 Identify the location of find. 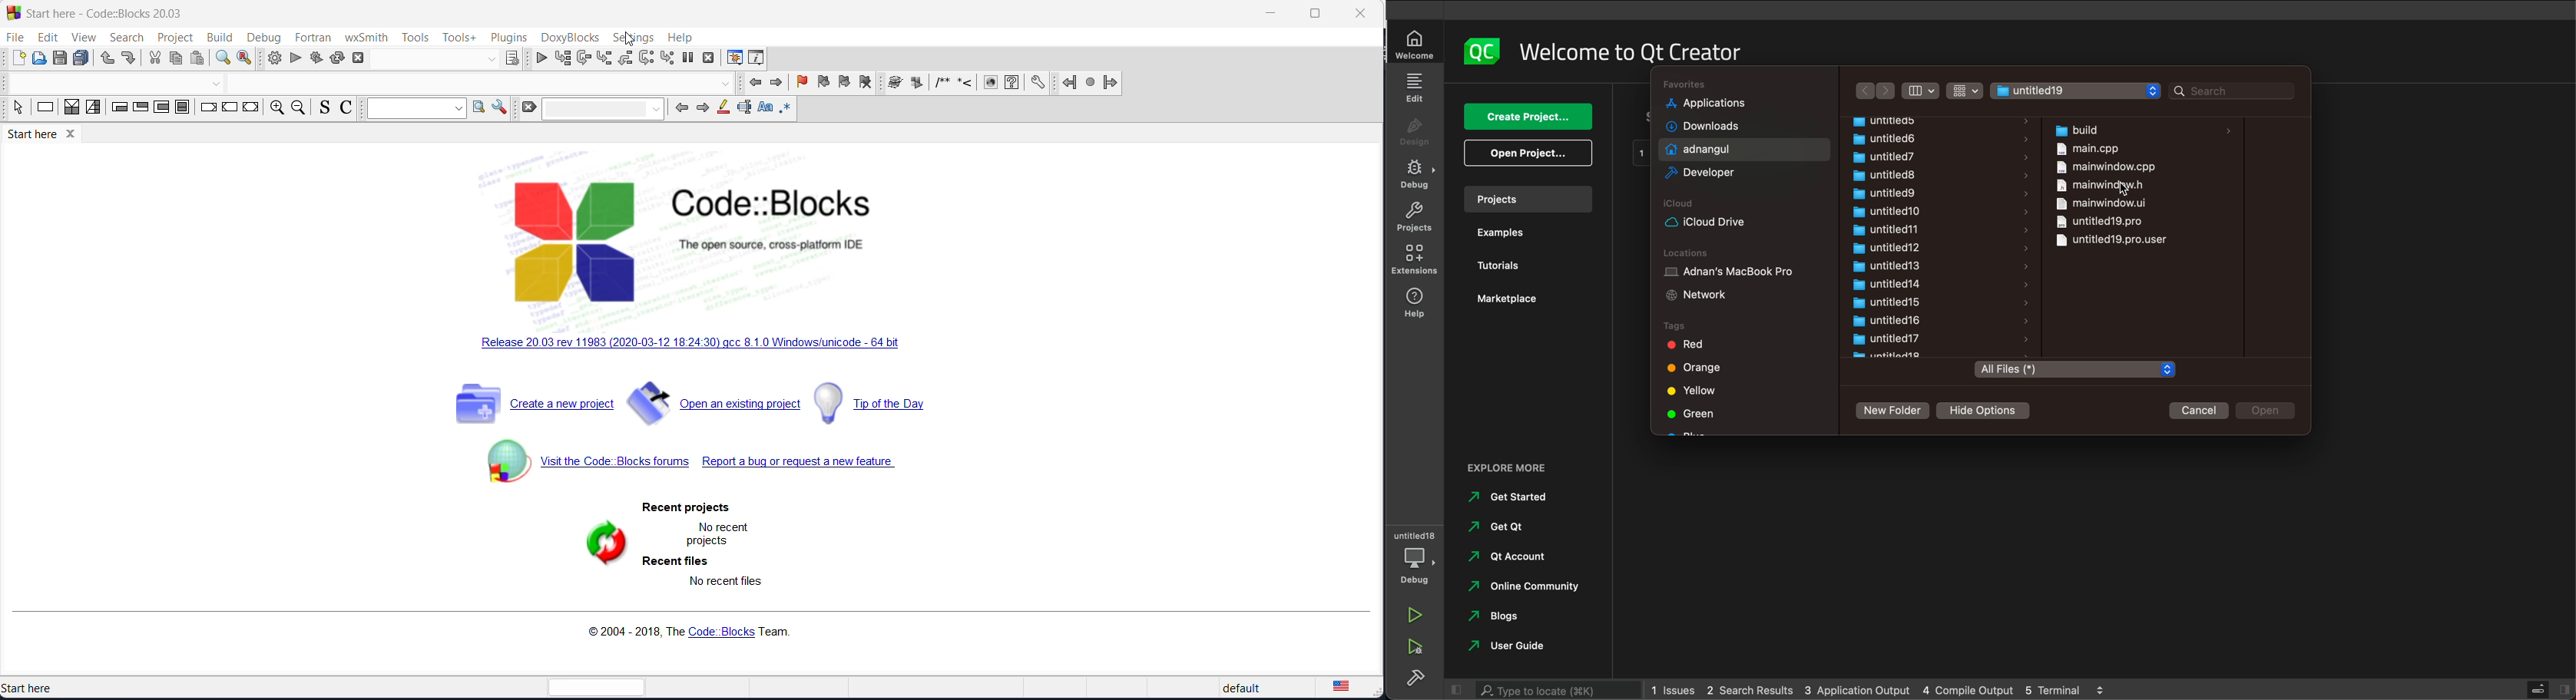
(221, 58).